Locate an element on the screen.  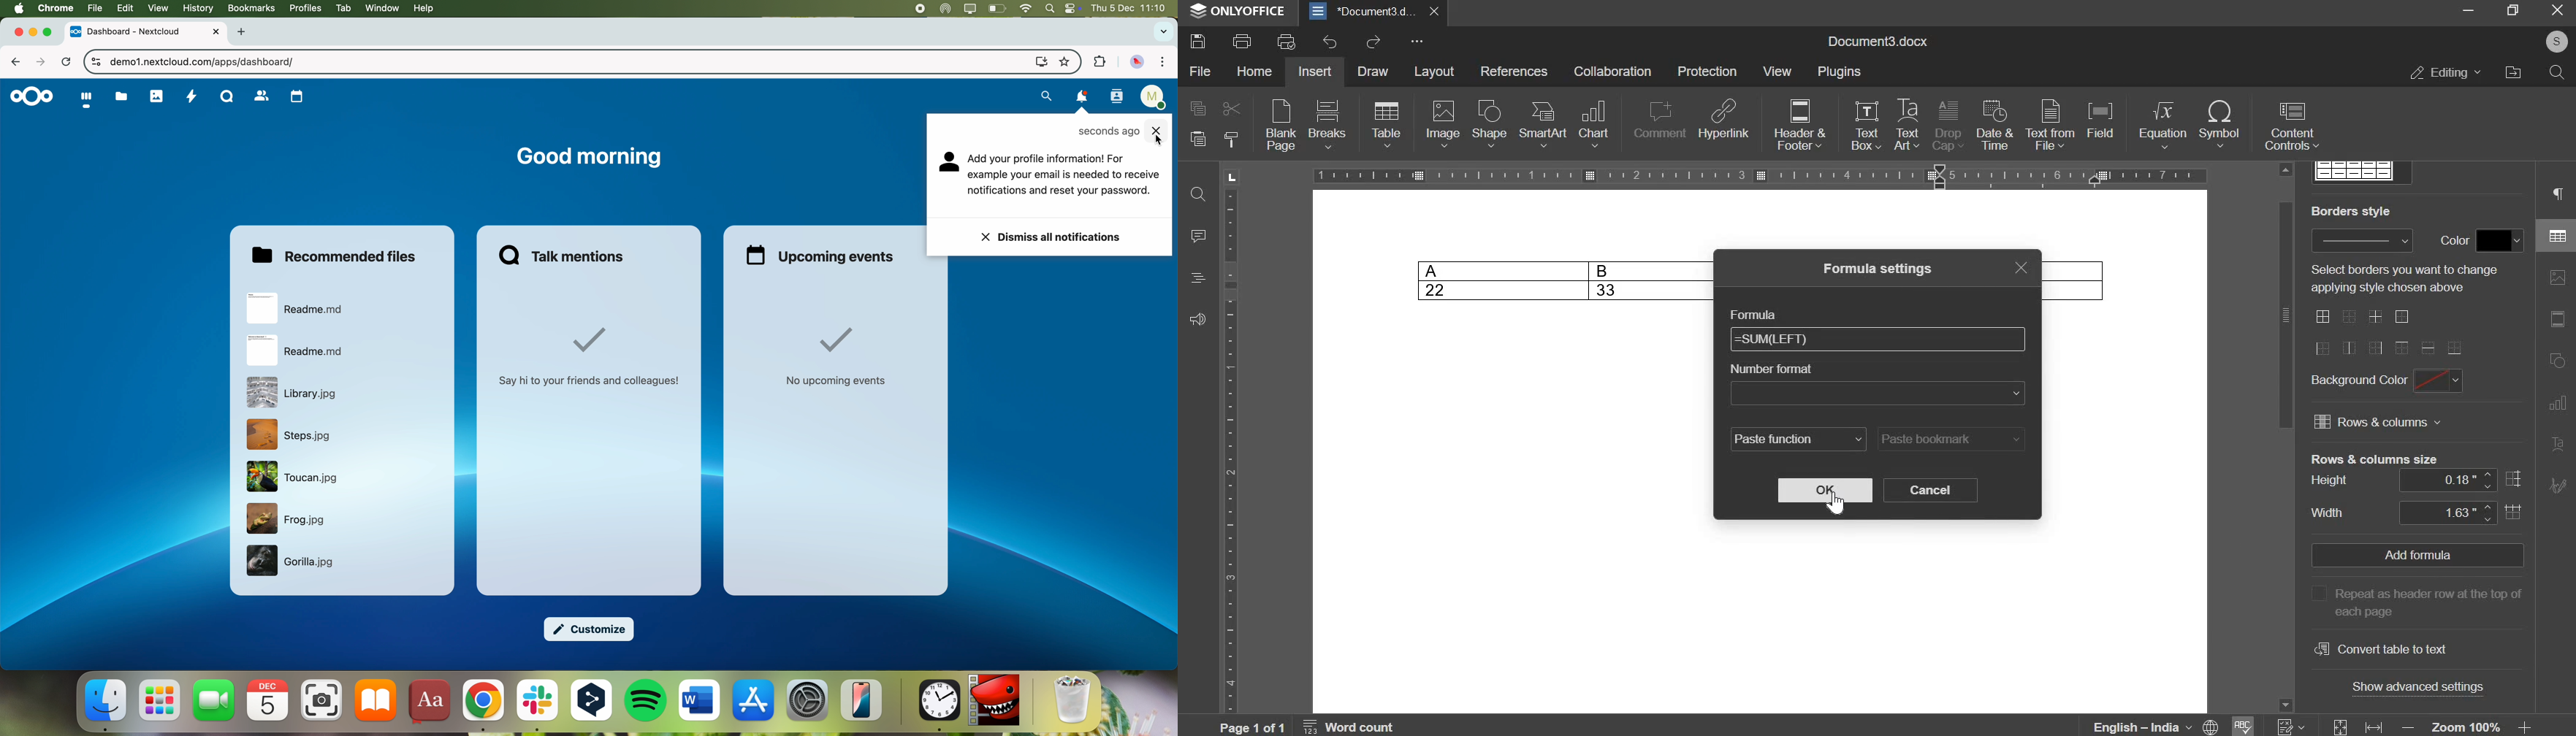
collaboration is located at coordinates (1617, 72).